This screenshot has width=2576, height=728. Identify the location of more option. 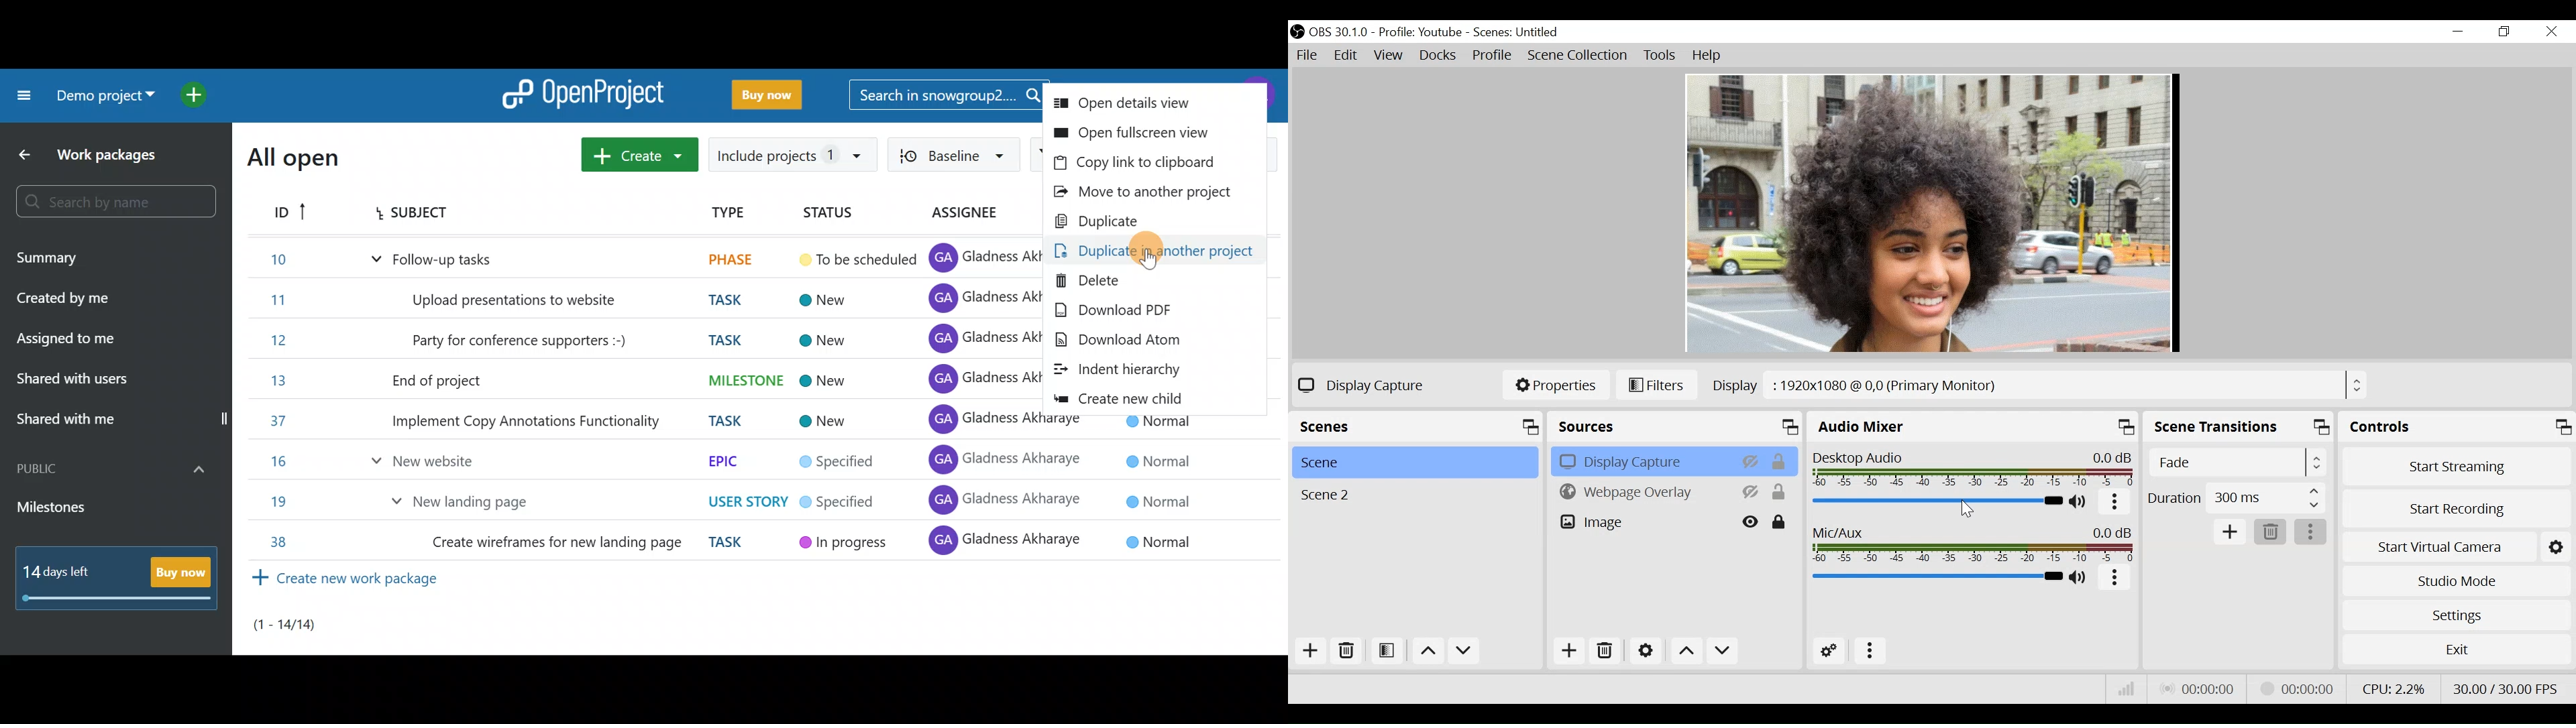
(2116, 503).